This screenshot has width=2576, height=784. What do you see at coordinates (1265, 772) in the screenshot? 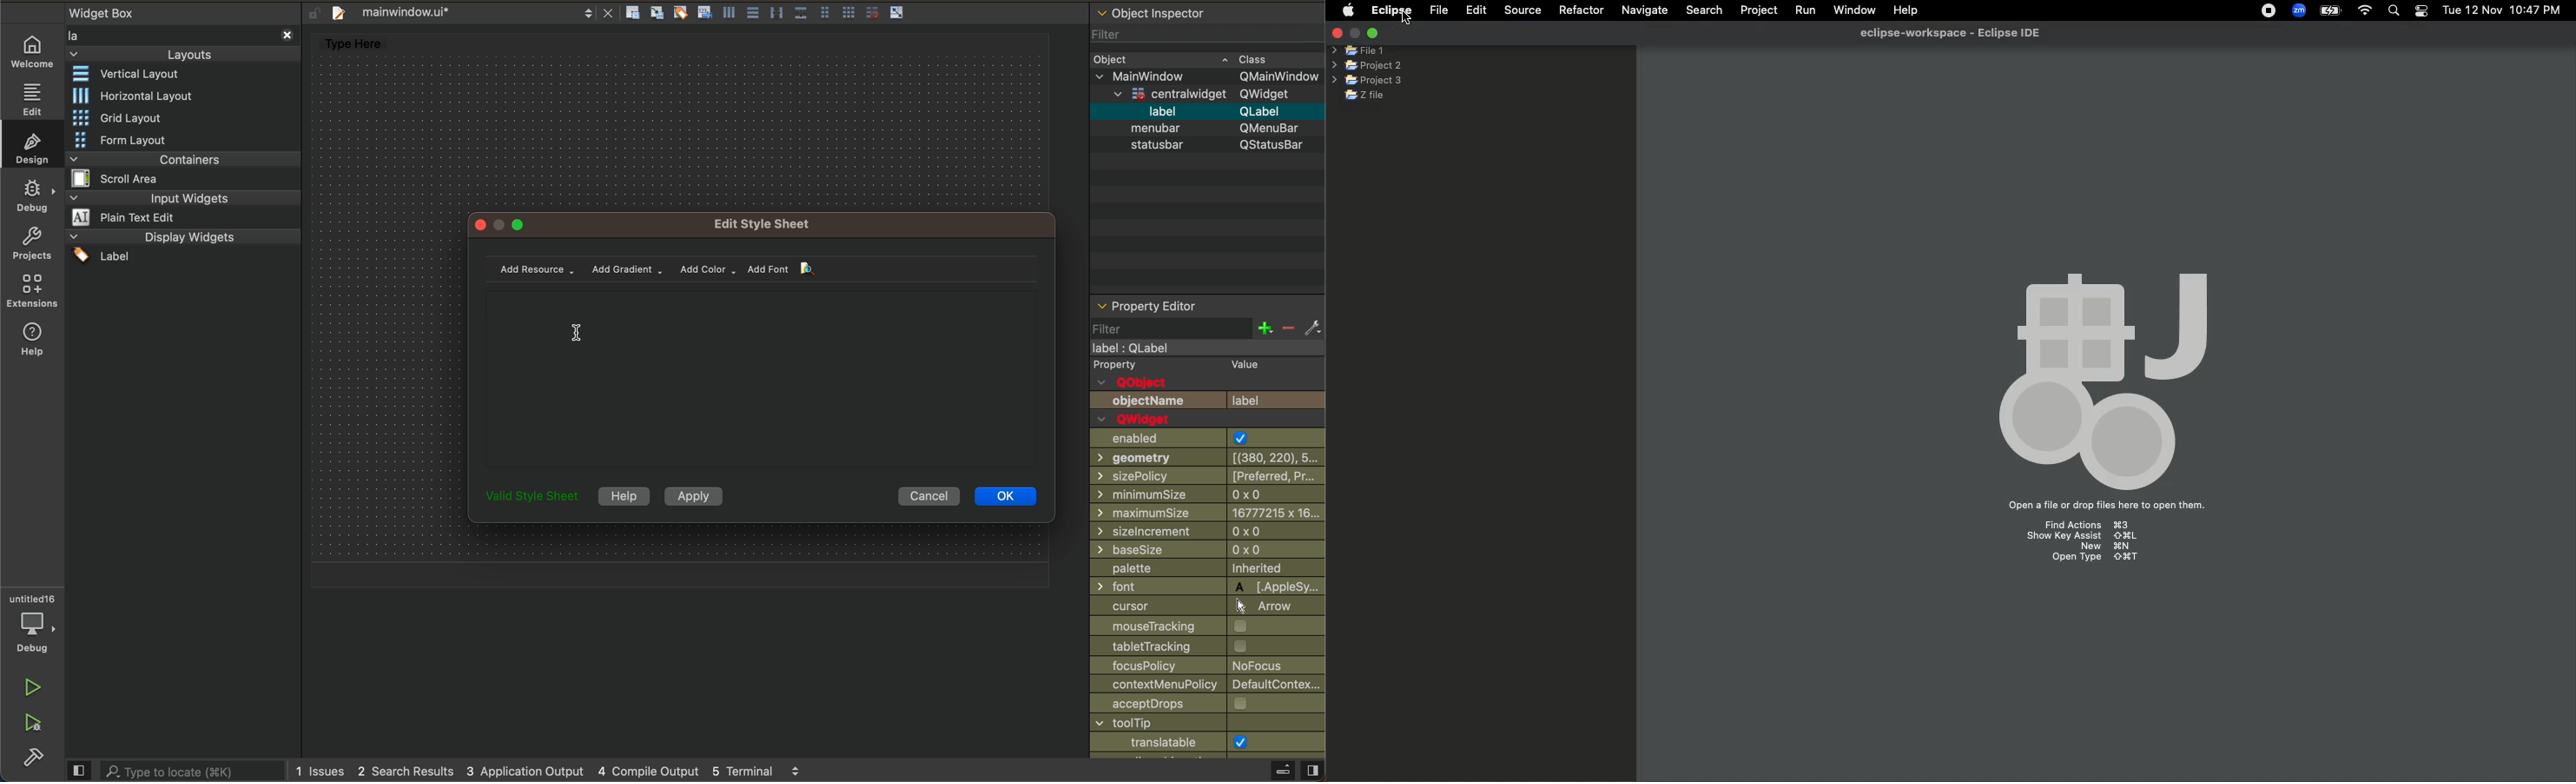
I see `close sidebar` at bounding box center [1265, 772].